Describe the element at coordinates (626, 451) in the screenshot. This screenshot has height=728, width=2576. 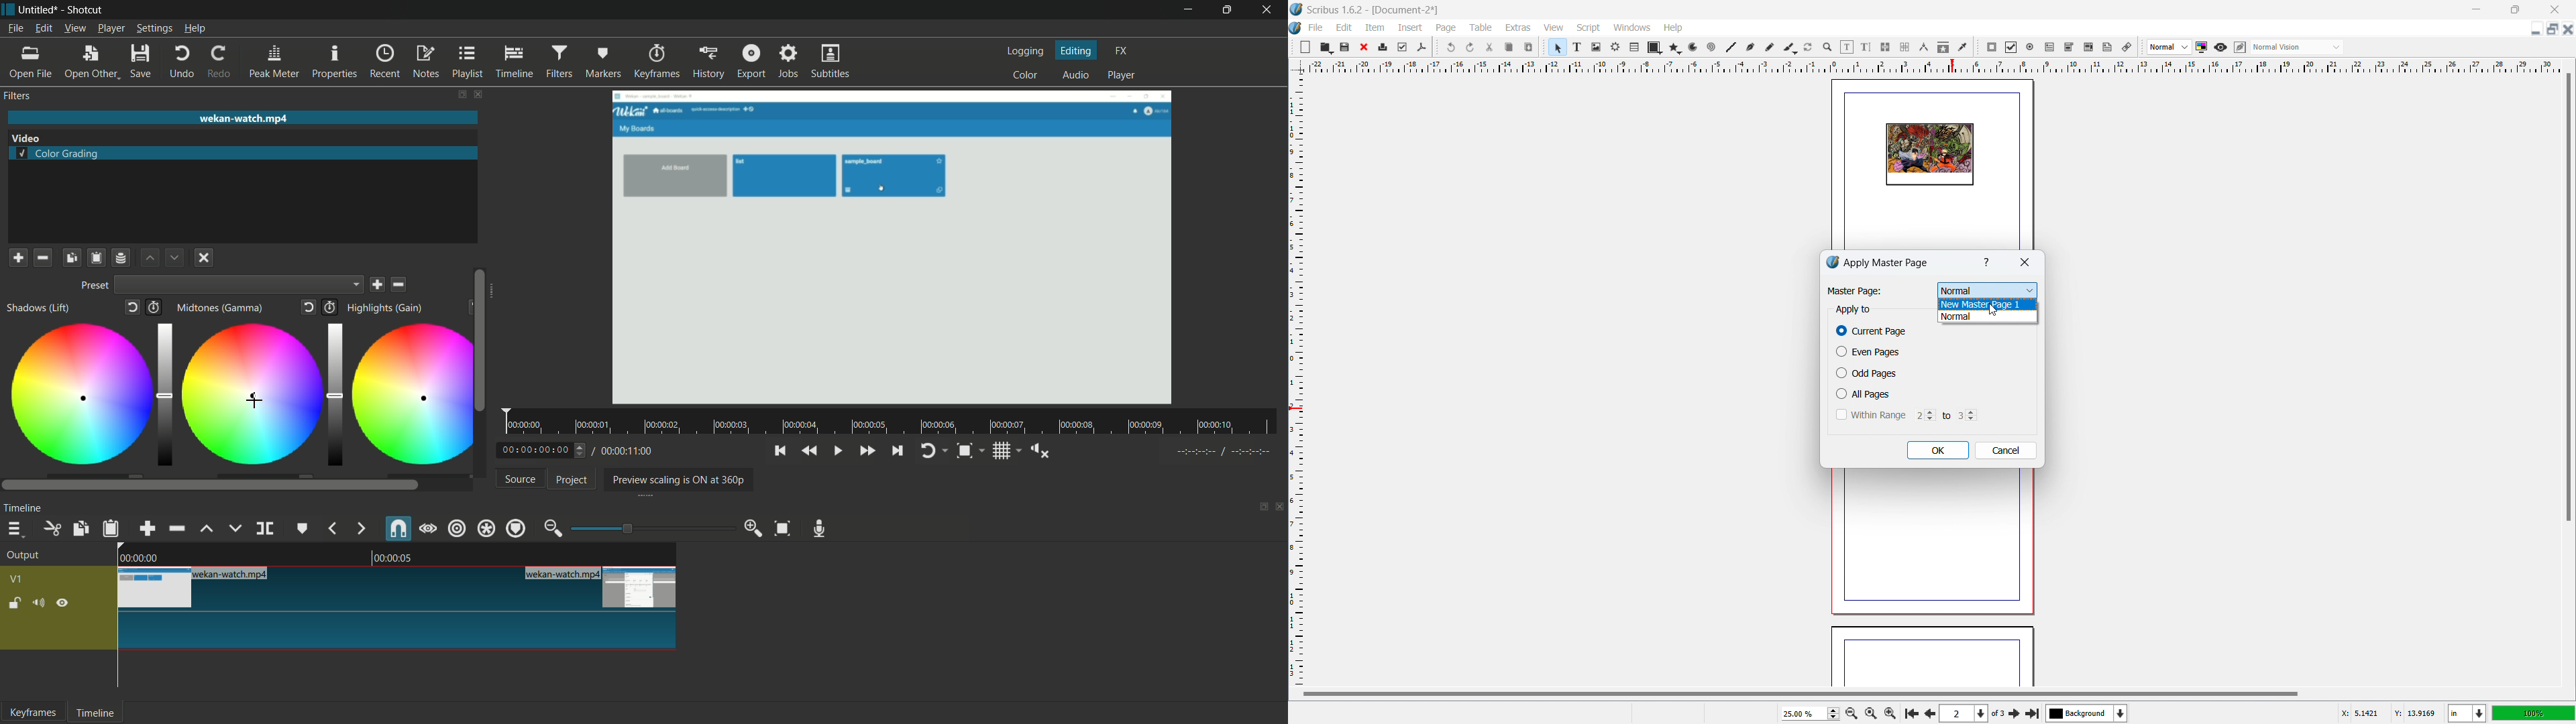
I see `total time` at that location.